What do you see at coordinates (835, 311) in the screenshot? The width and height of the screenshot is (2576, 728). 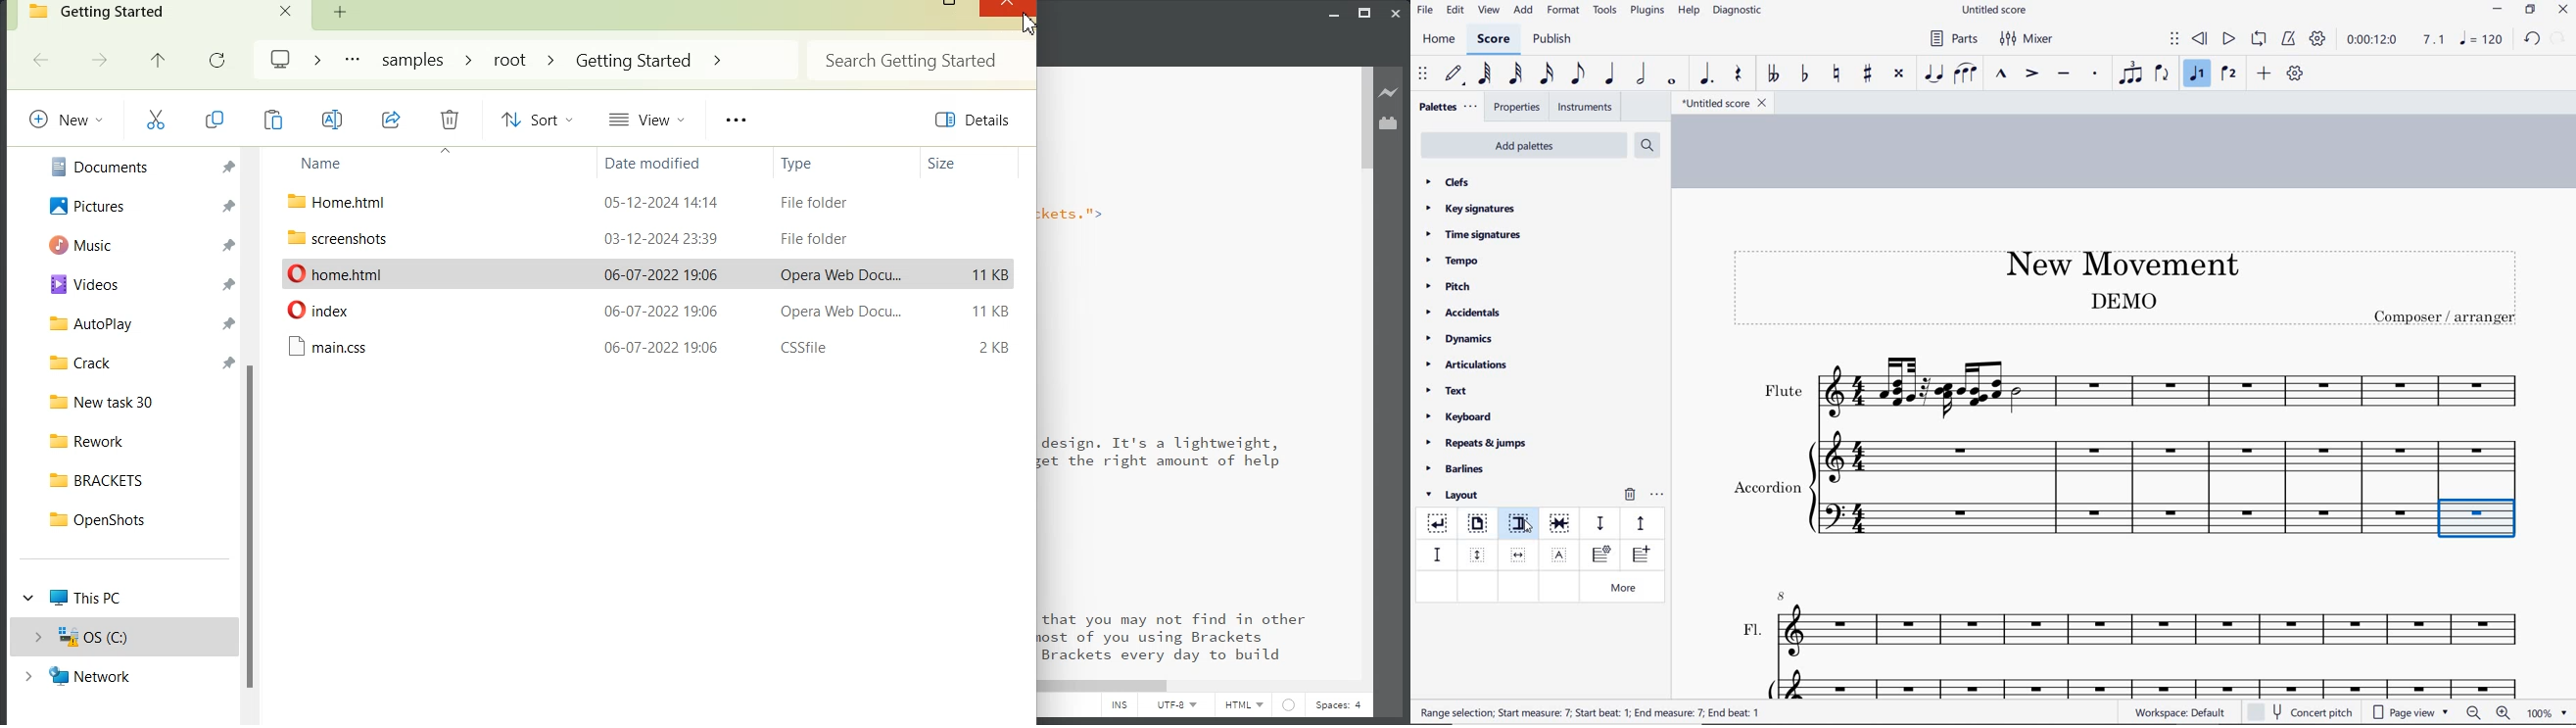 I see `File Folder` at bounding box center [835, 311].